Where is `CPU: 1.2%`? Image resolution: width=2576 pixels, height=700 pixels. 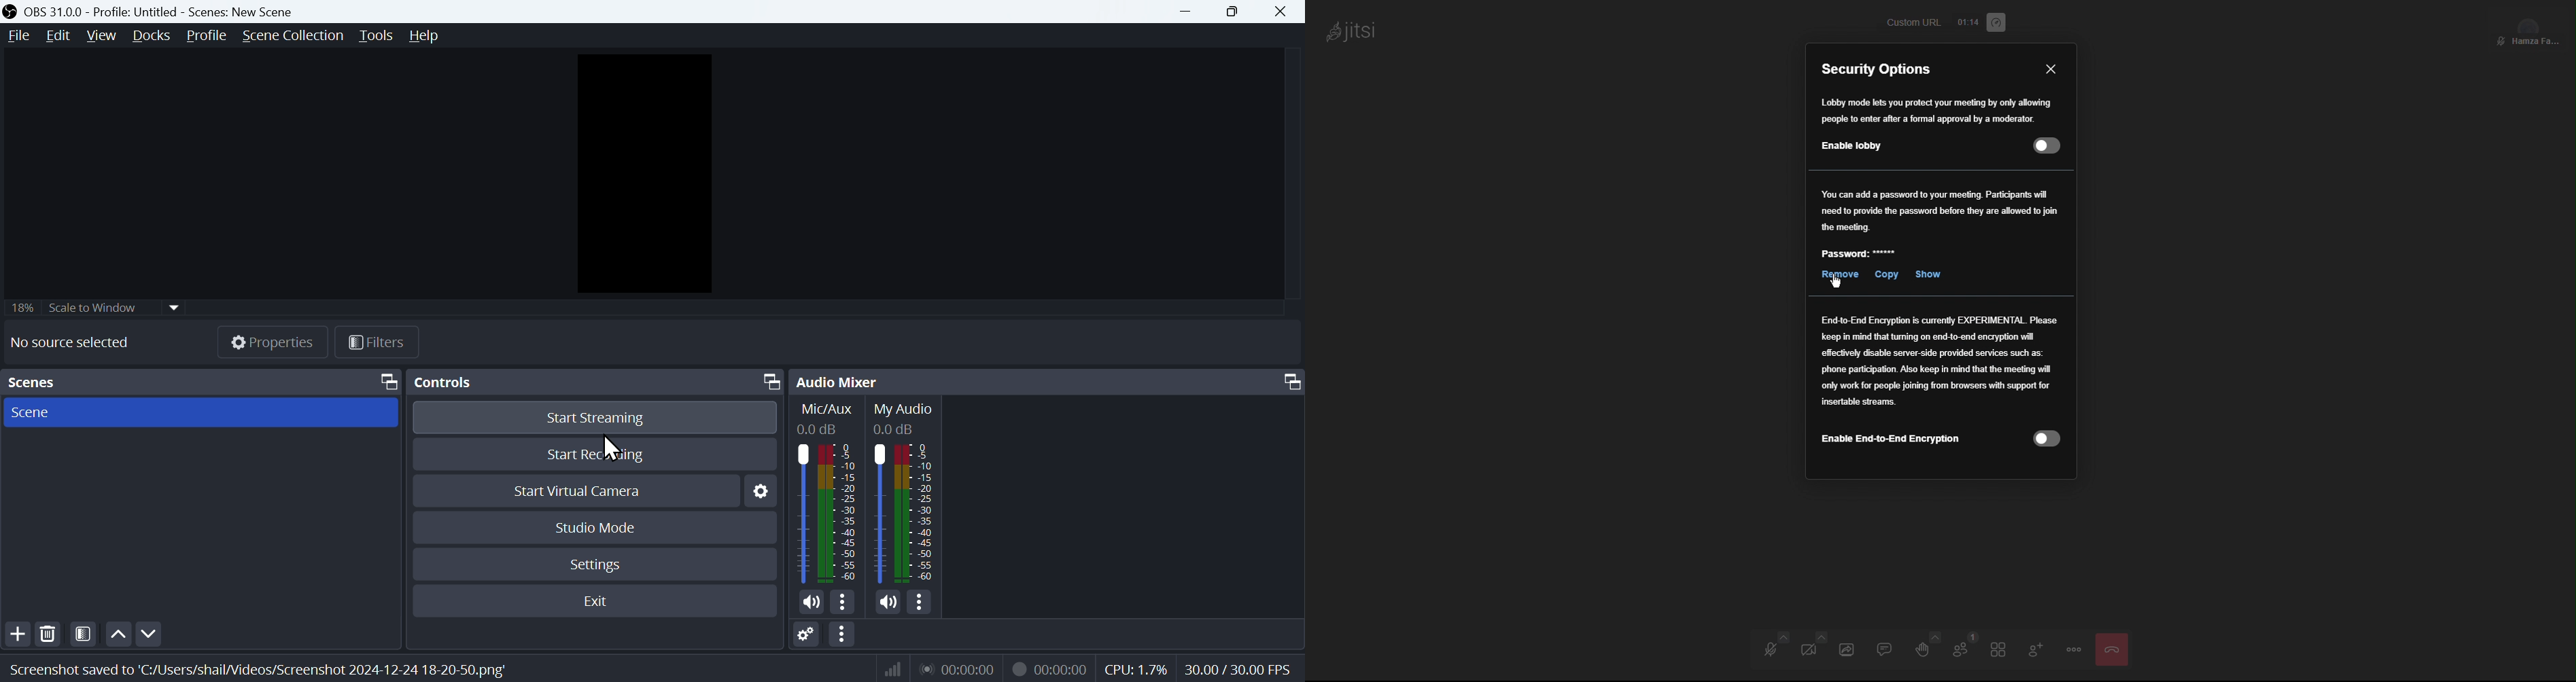 CPU: 1.2% is located at coordinates (1137, 668).